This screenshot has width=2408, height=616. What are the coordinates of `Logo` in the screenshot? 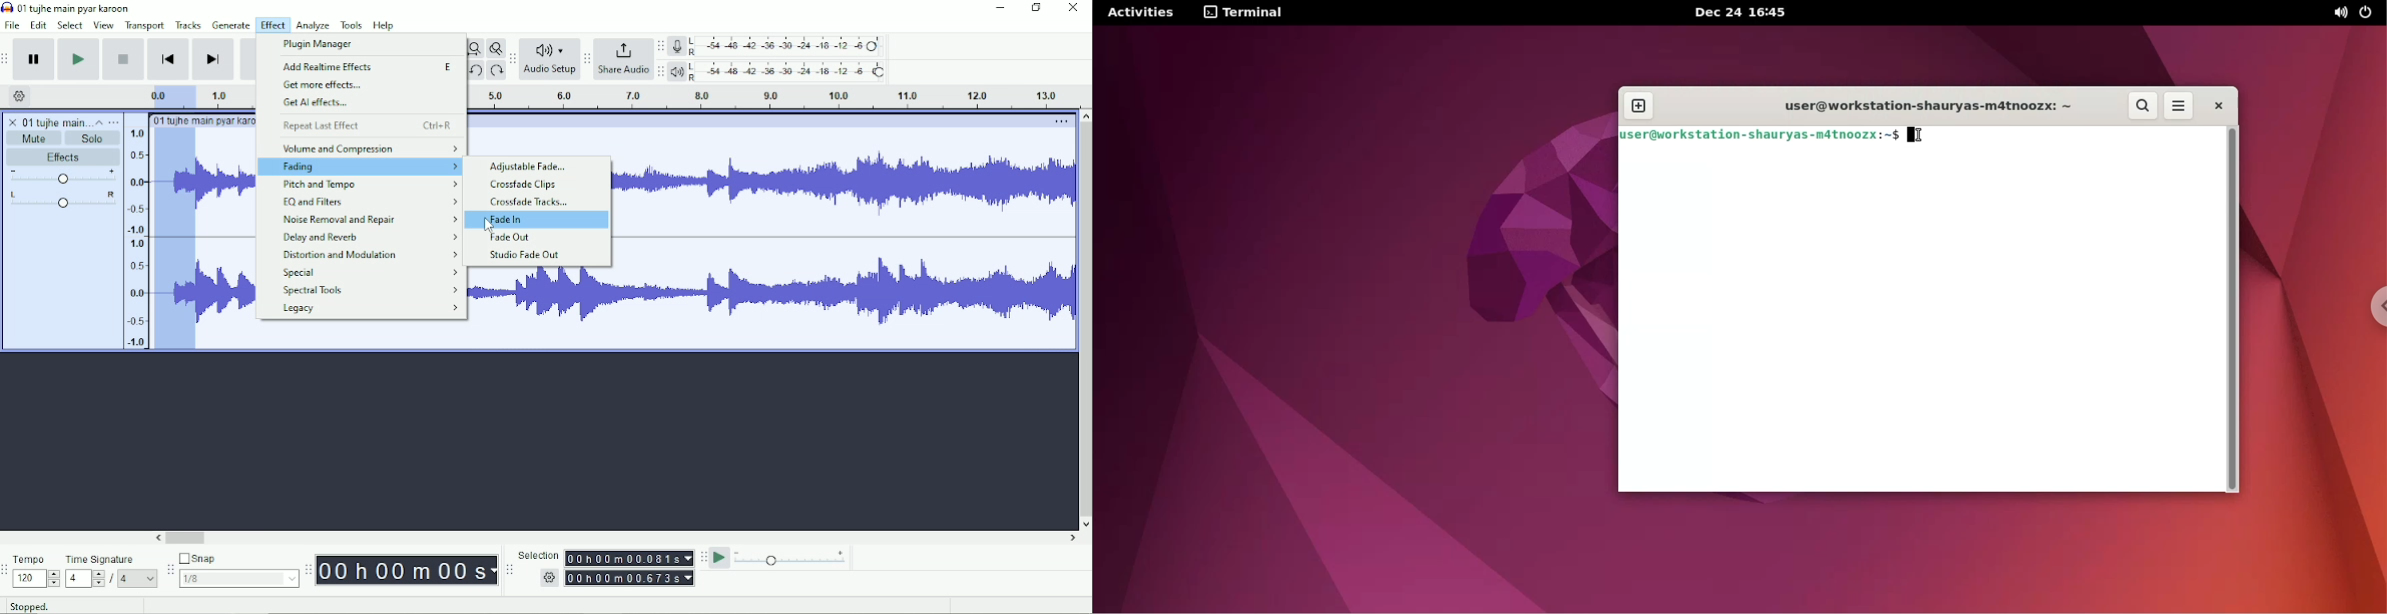 It's located at (7, 7).